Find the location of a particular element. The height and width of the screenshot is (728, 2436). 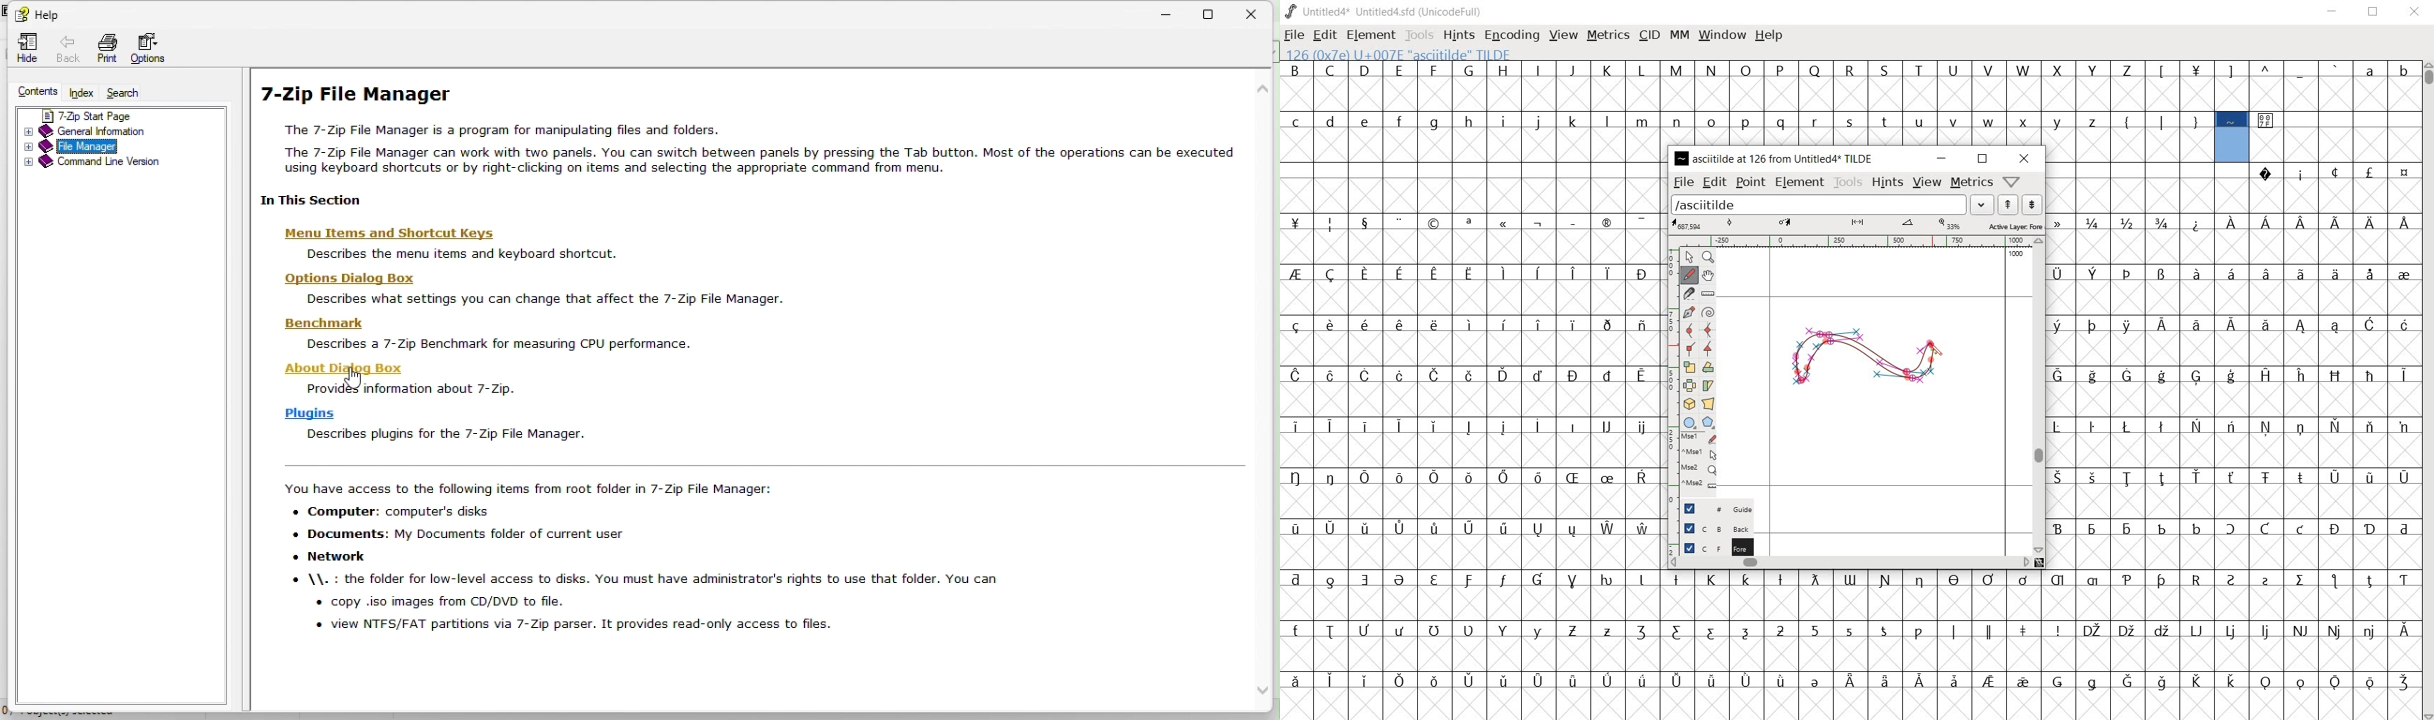

draw a freehand curve is located at coordinates (1690, 273).